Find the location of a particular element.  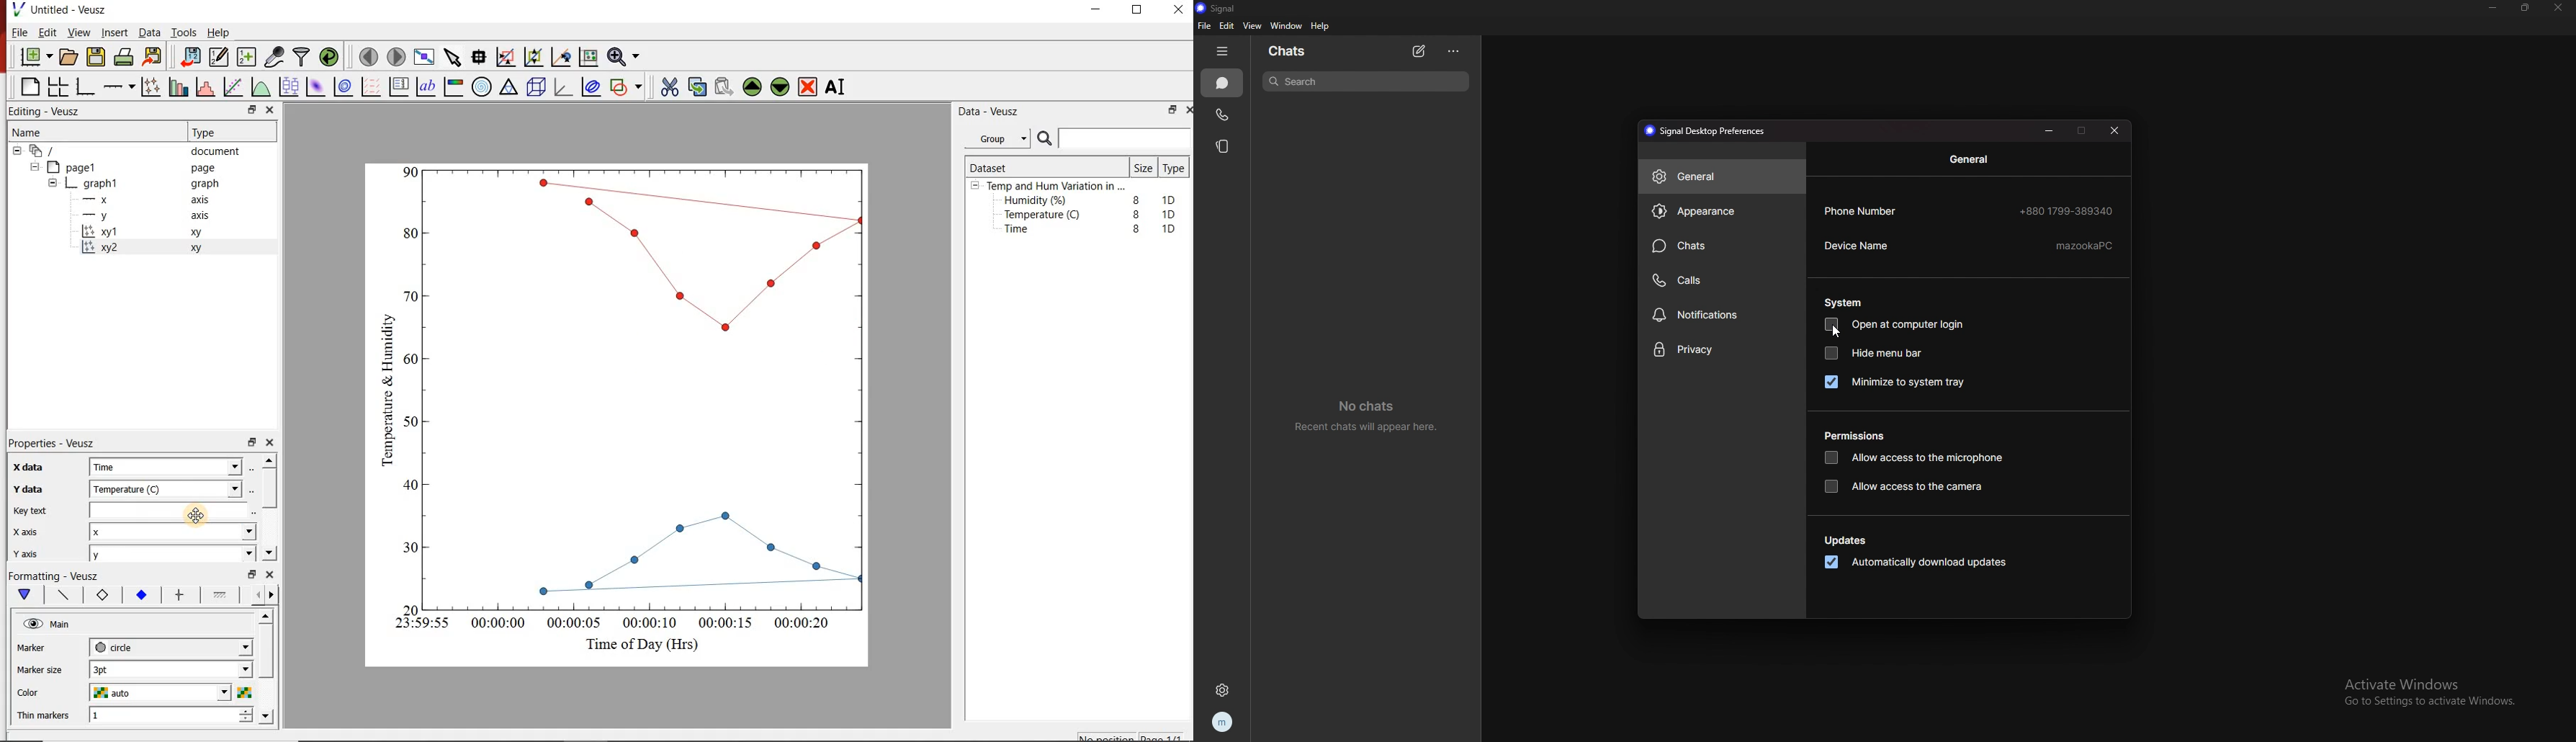

Thin Markers is located at coordinates (45, 716).